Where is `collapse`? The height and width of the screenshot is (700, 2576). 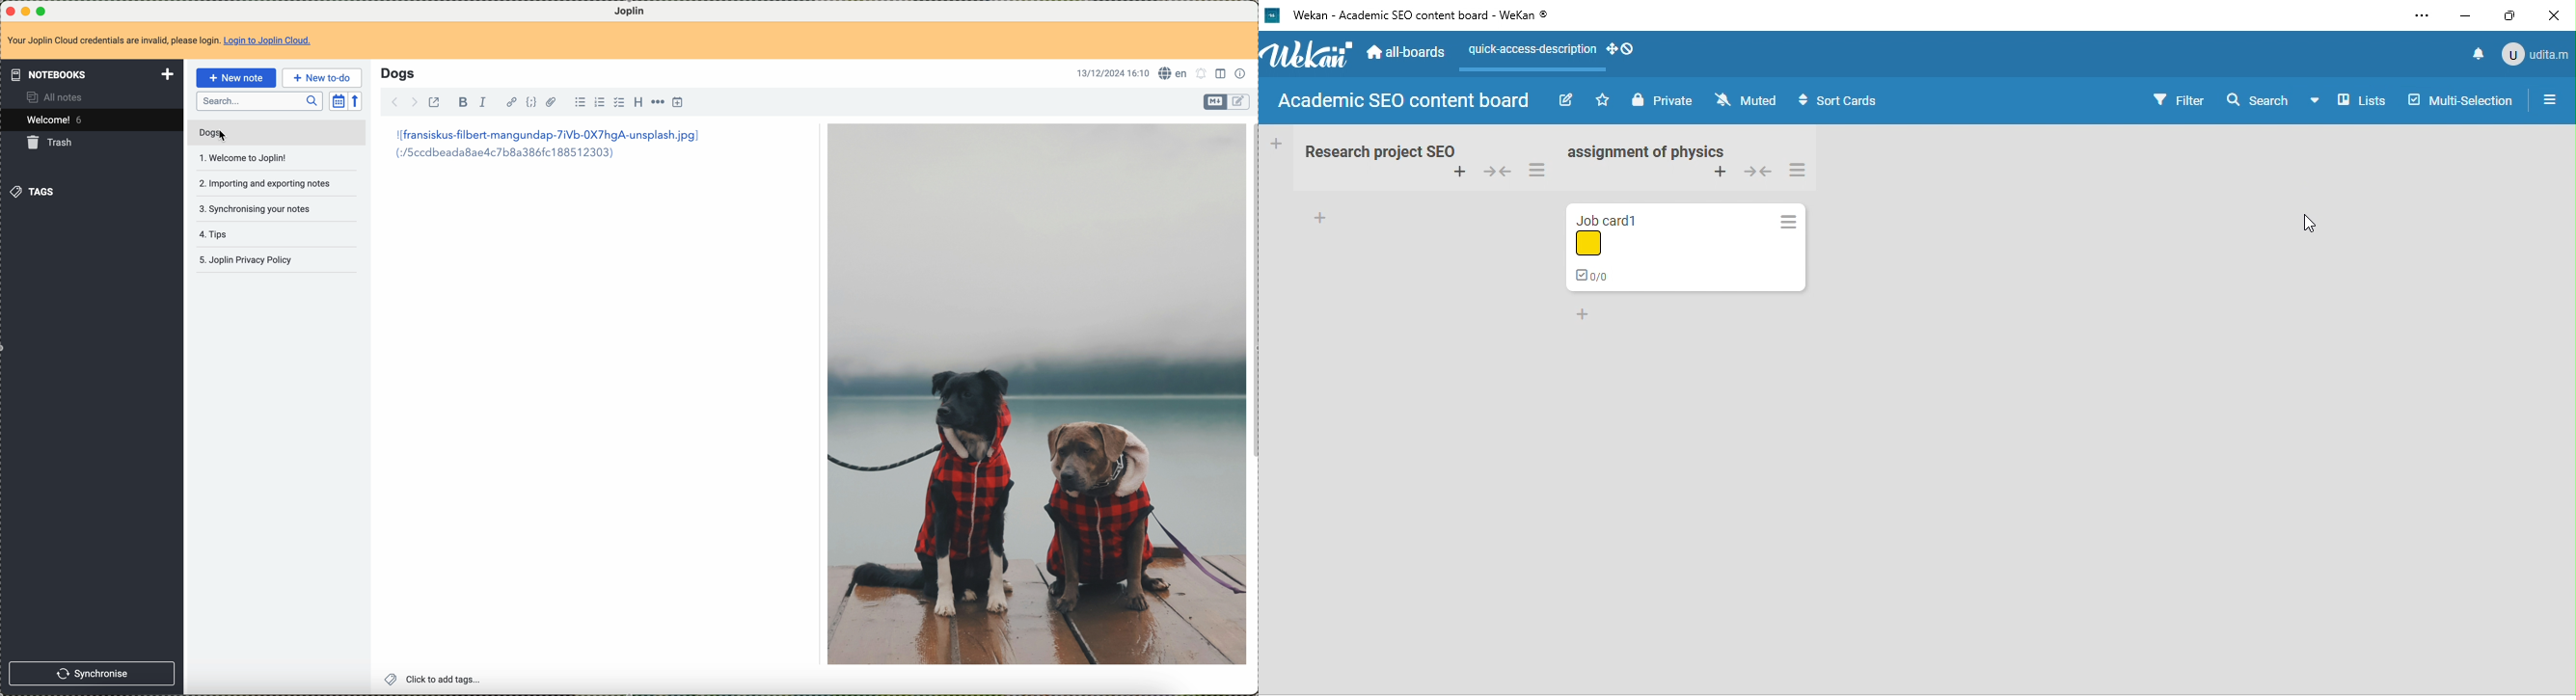
collapse is located at coordinates (1757, 172).